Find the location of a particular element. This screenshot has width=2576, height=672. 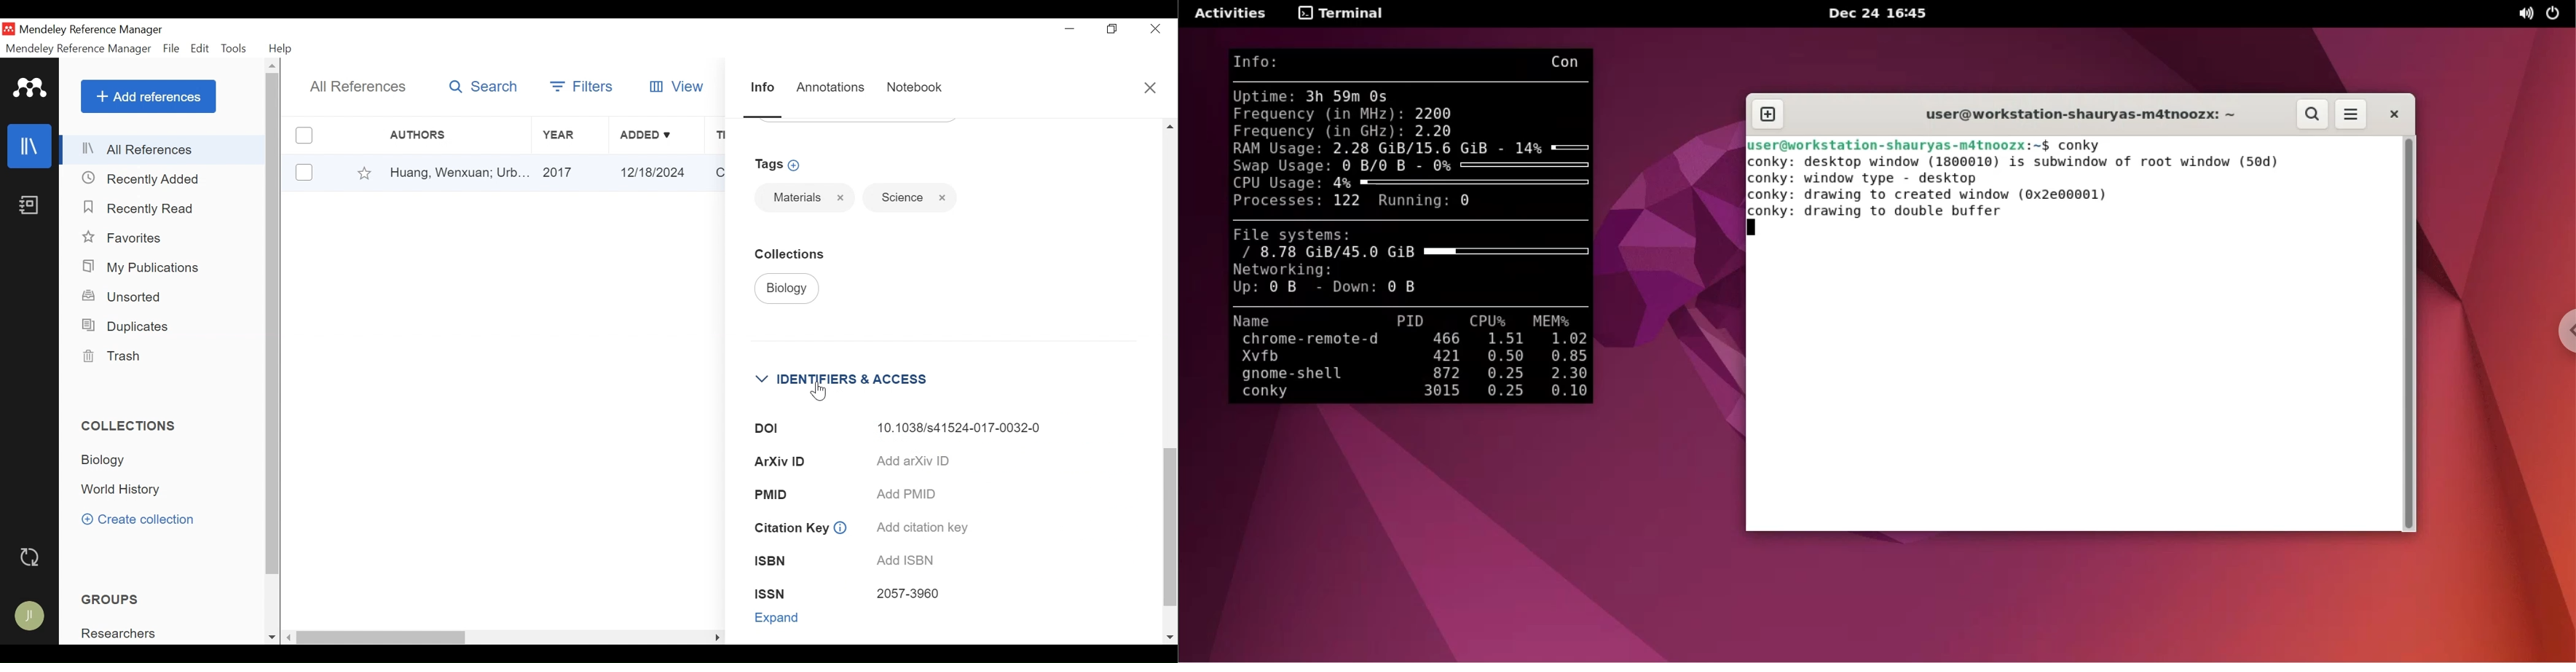

Unsorted is located at coordinates (123, 297).